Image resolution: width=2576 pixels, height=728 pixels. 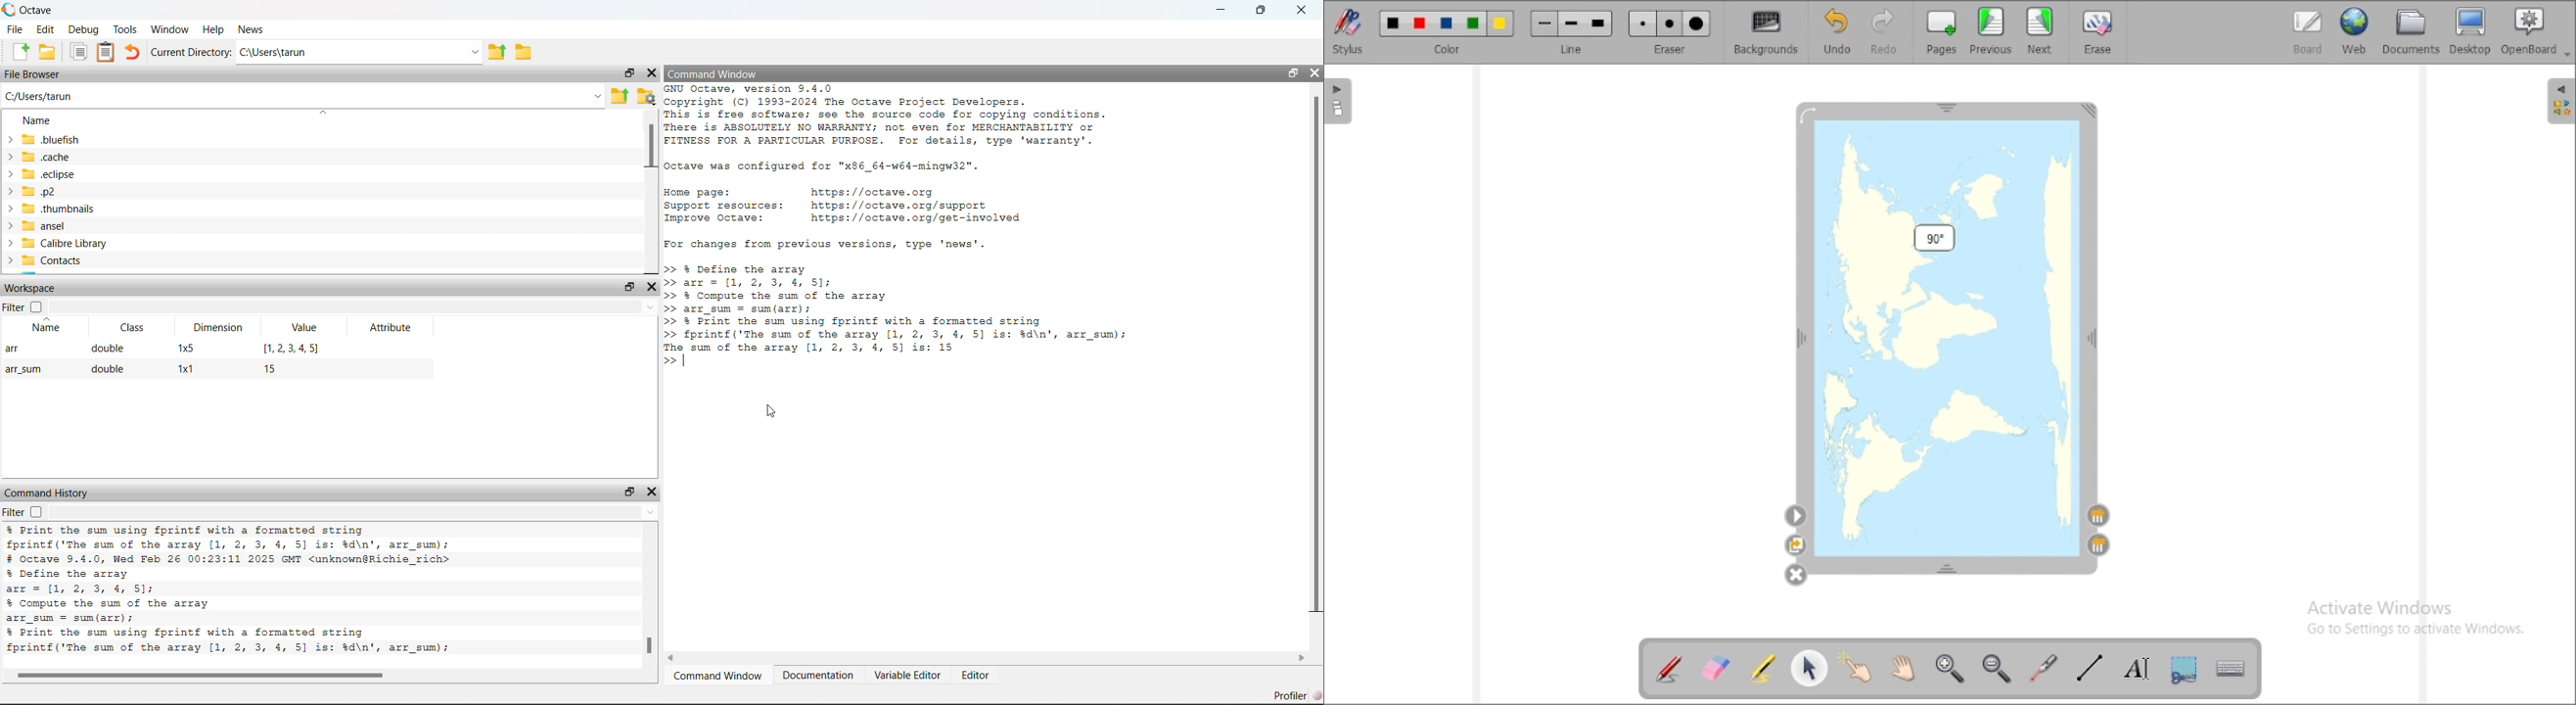 What do you see at coordinates (33, 118) in the screenshot?
I see `Name` at bounding box center [33, 118].